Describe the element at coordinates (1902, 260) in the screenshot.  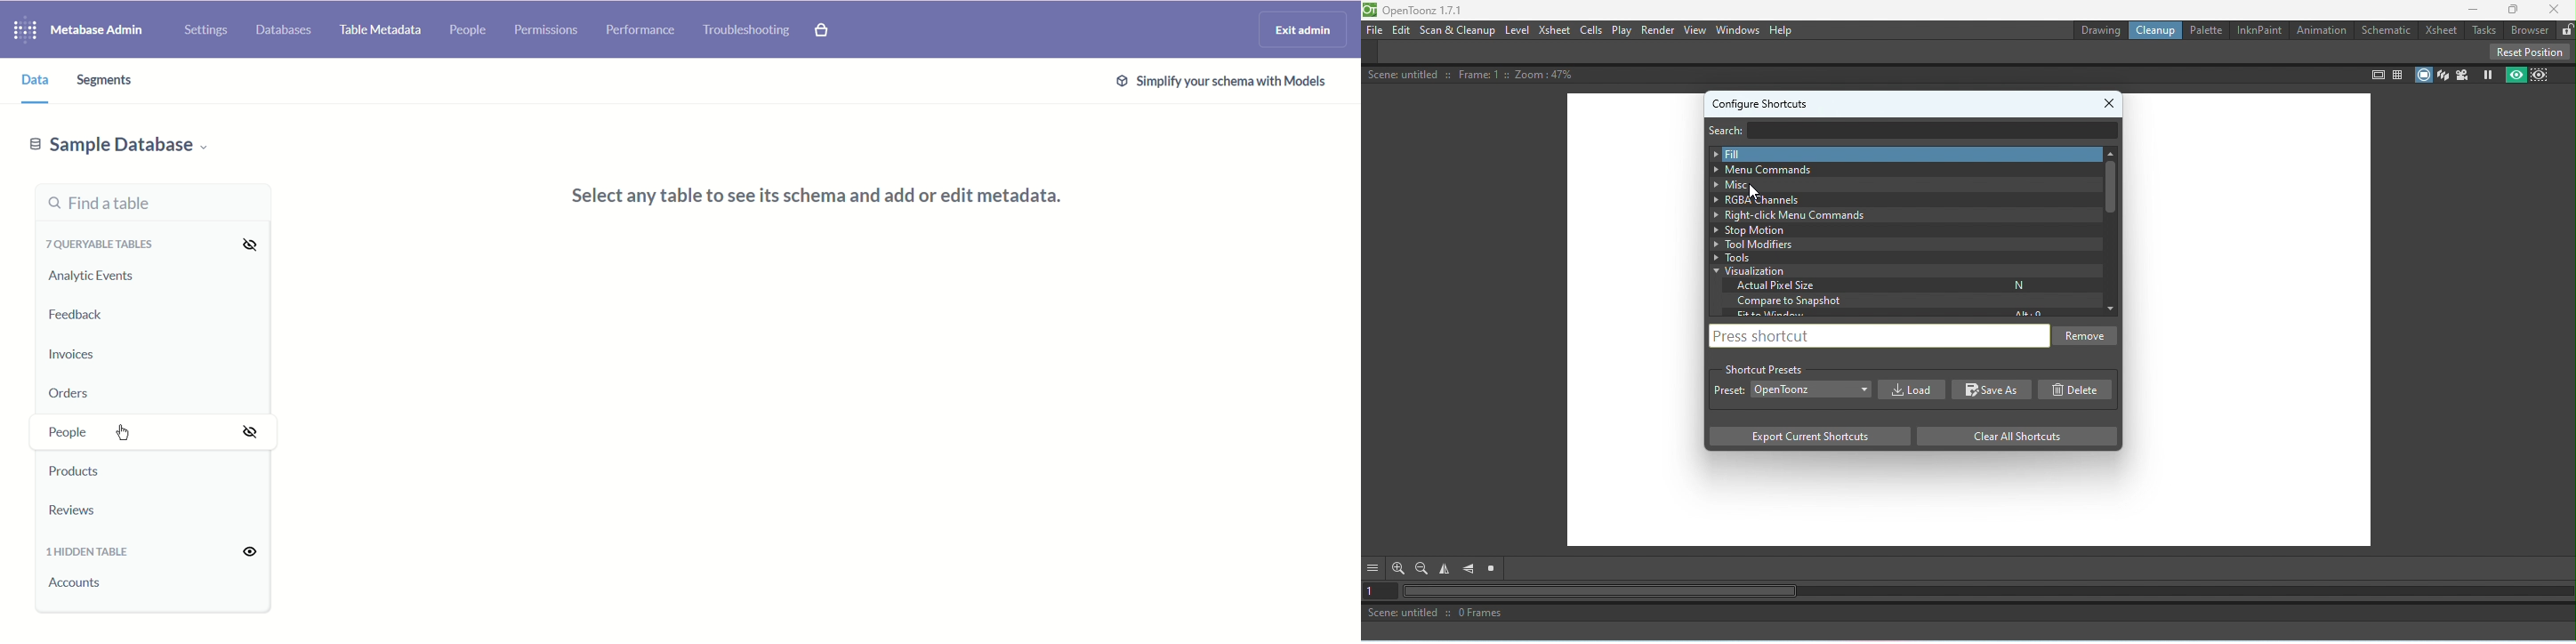
I see `Tools` at that location.